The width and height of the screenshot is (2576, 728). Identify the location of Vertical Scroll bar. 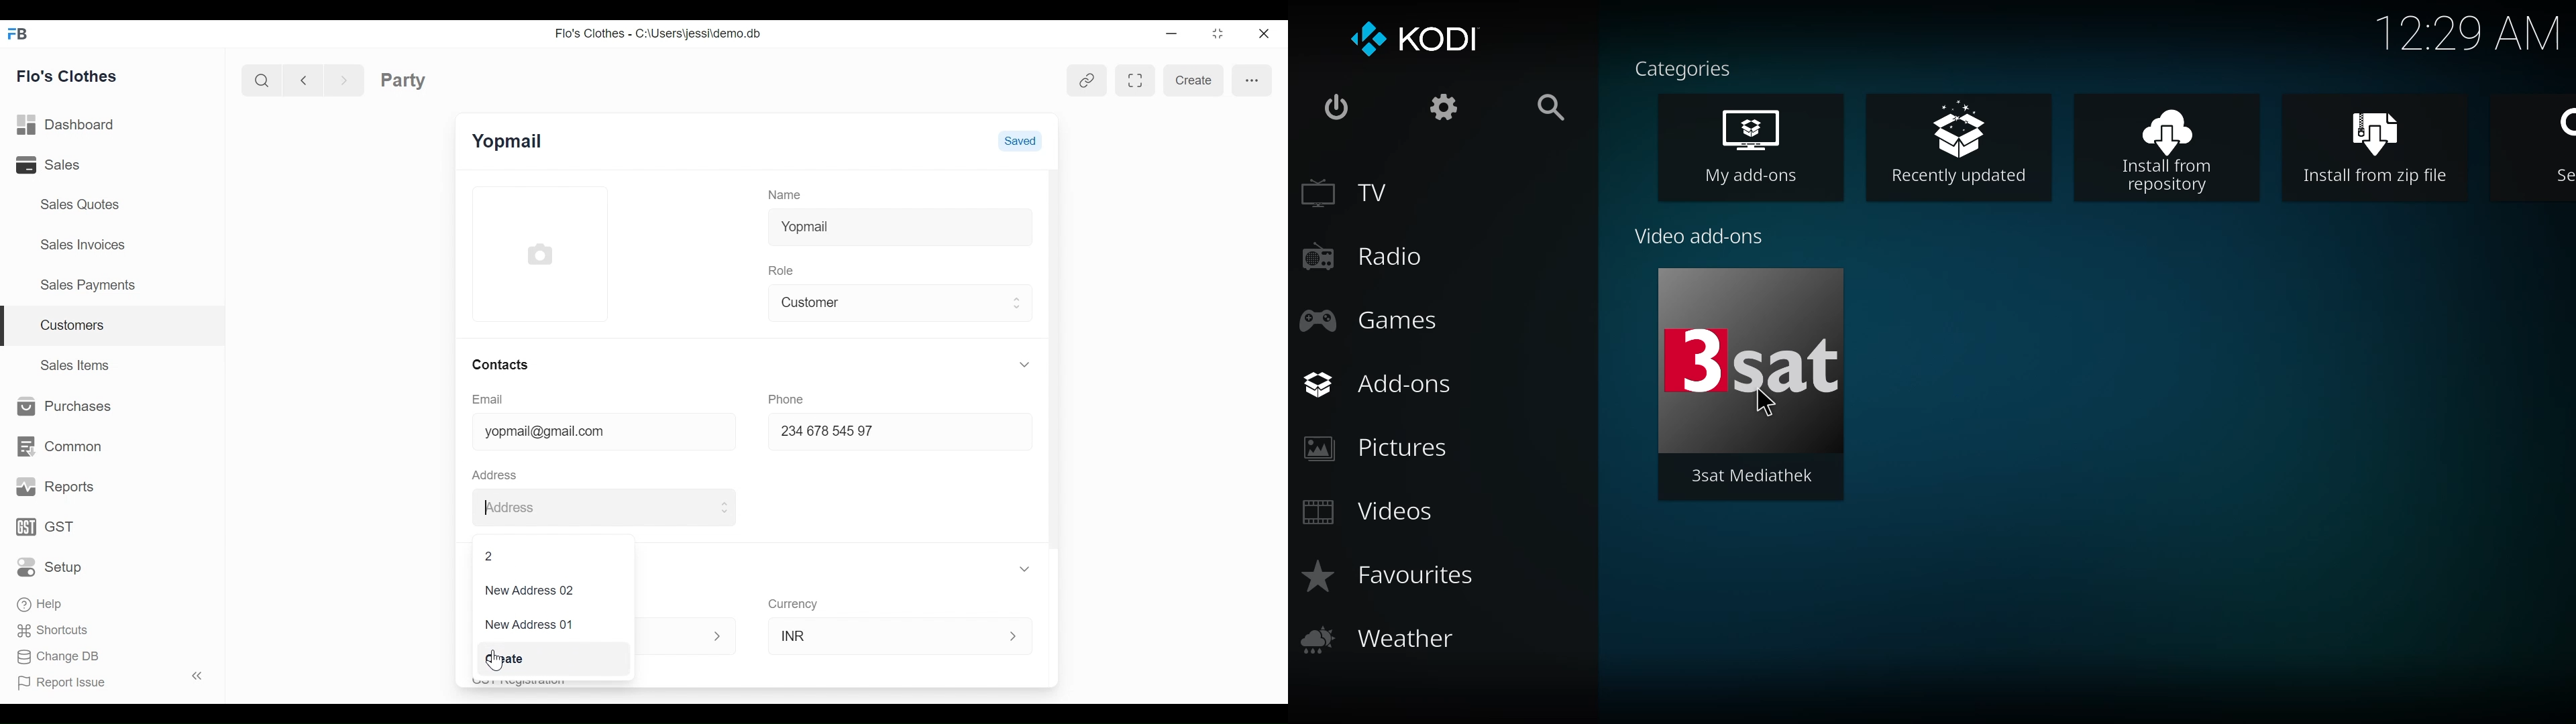
(1056, 360).